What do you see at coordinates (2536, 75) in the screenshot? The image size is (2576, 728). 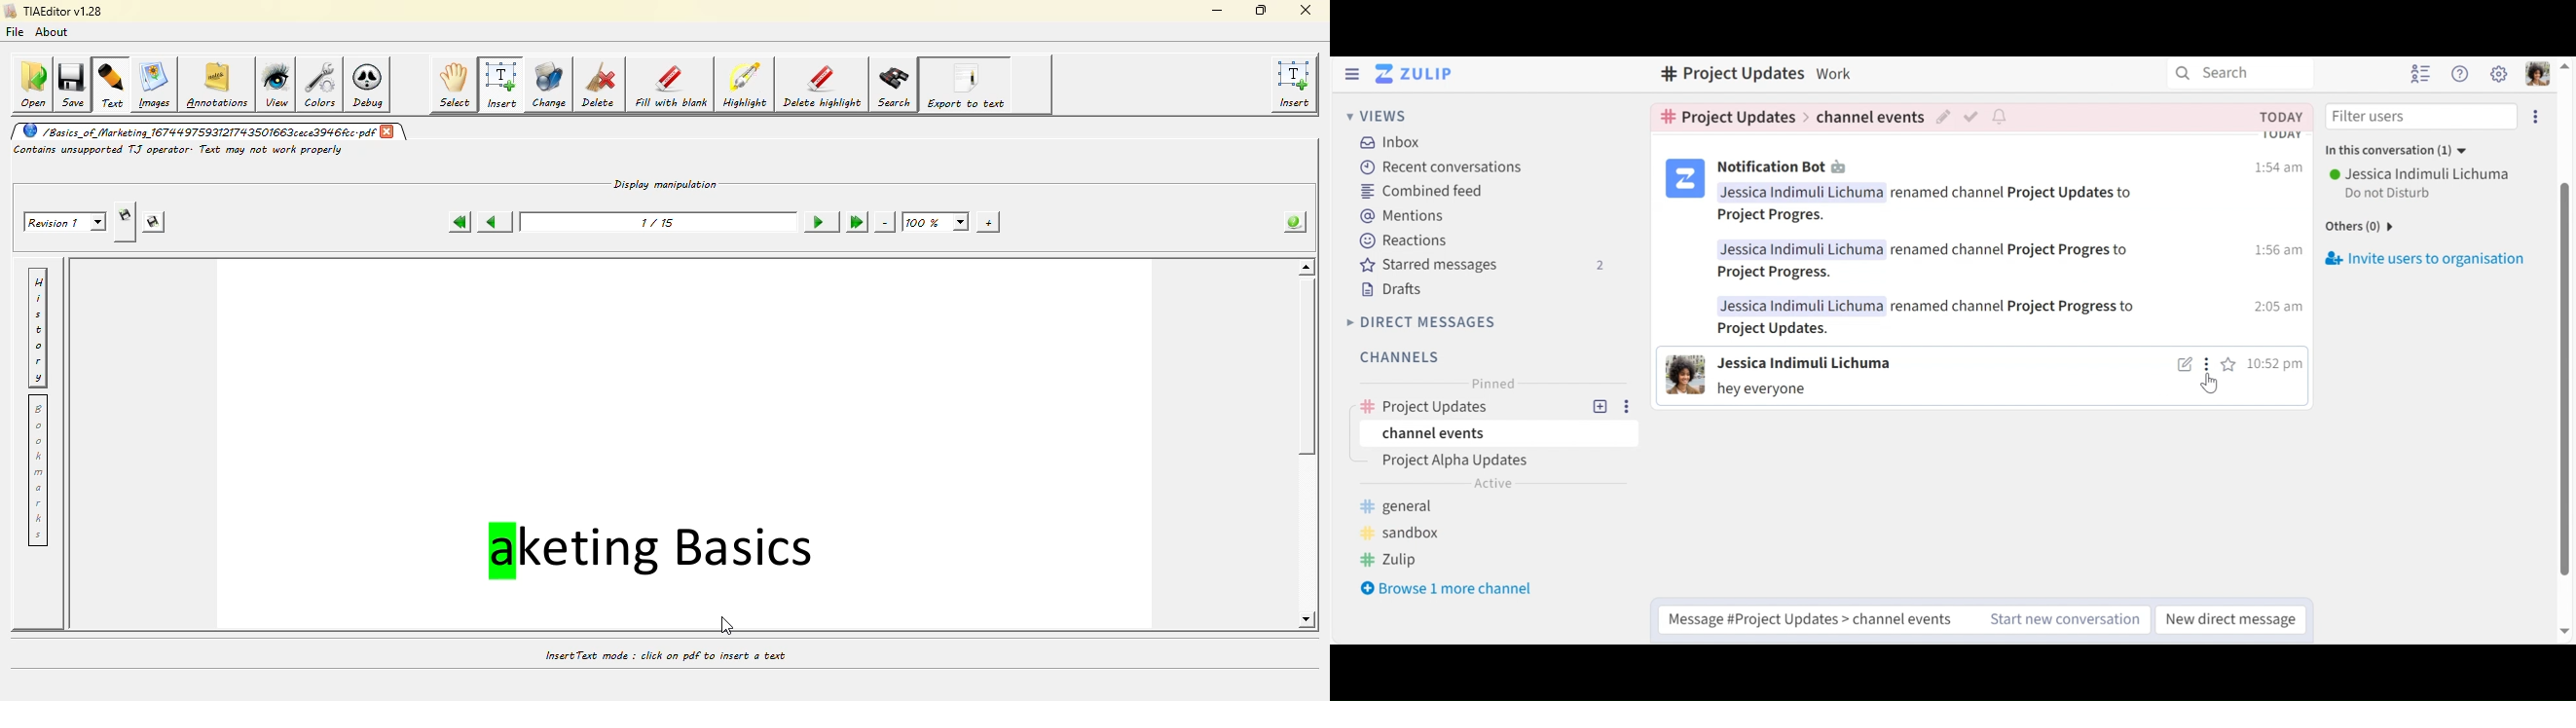 I see `Personal menu` at bounding box center [2536, 75].